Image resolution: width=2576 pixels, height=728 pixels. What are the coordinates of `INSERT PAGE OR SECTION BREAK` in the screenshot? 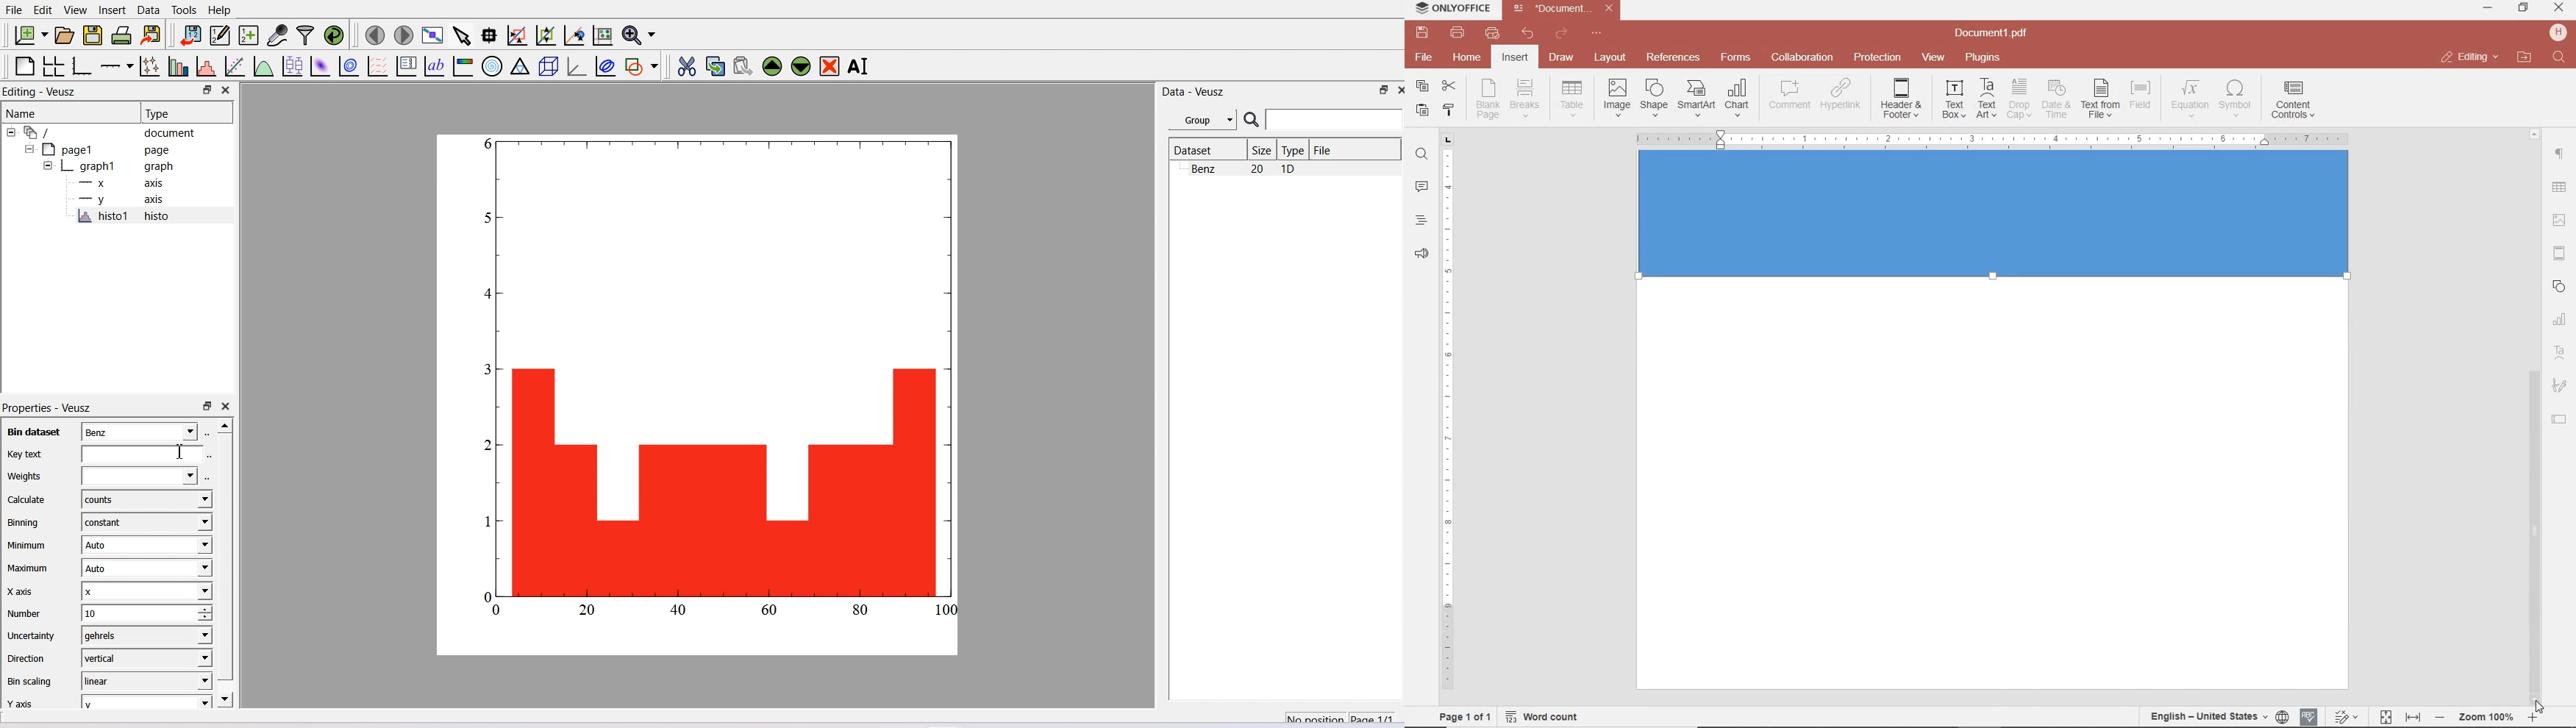 It's located at (1524, 99).